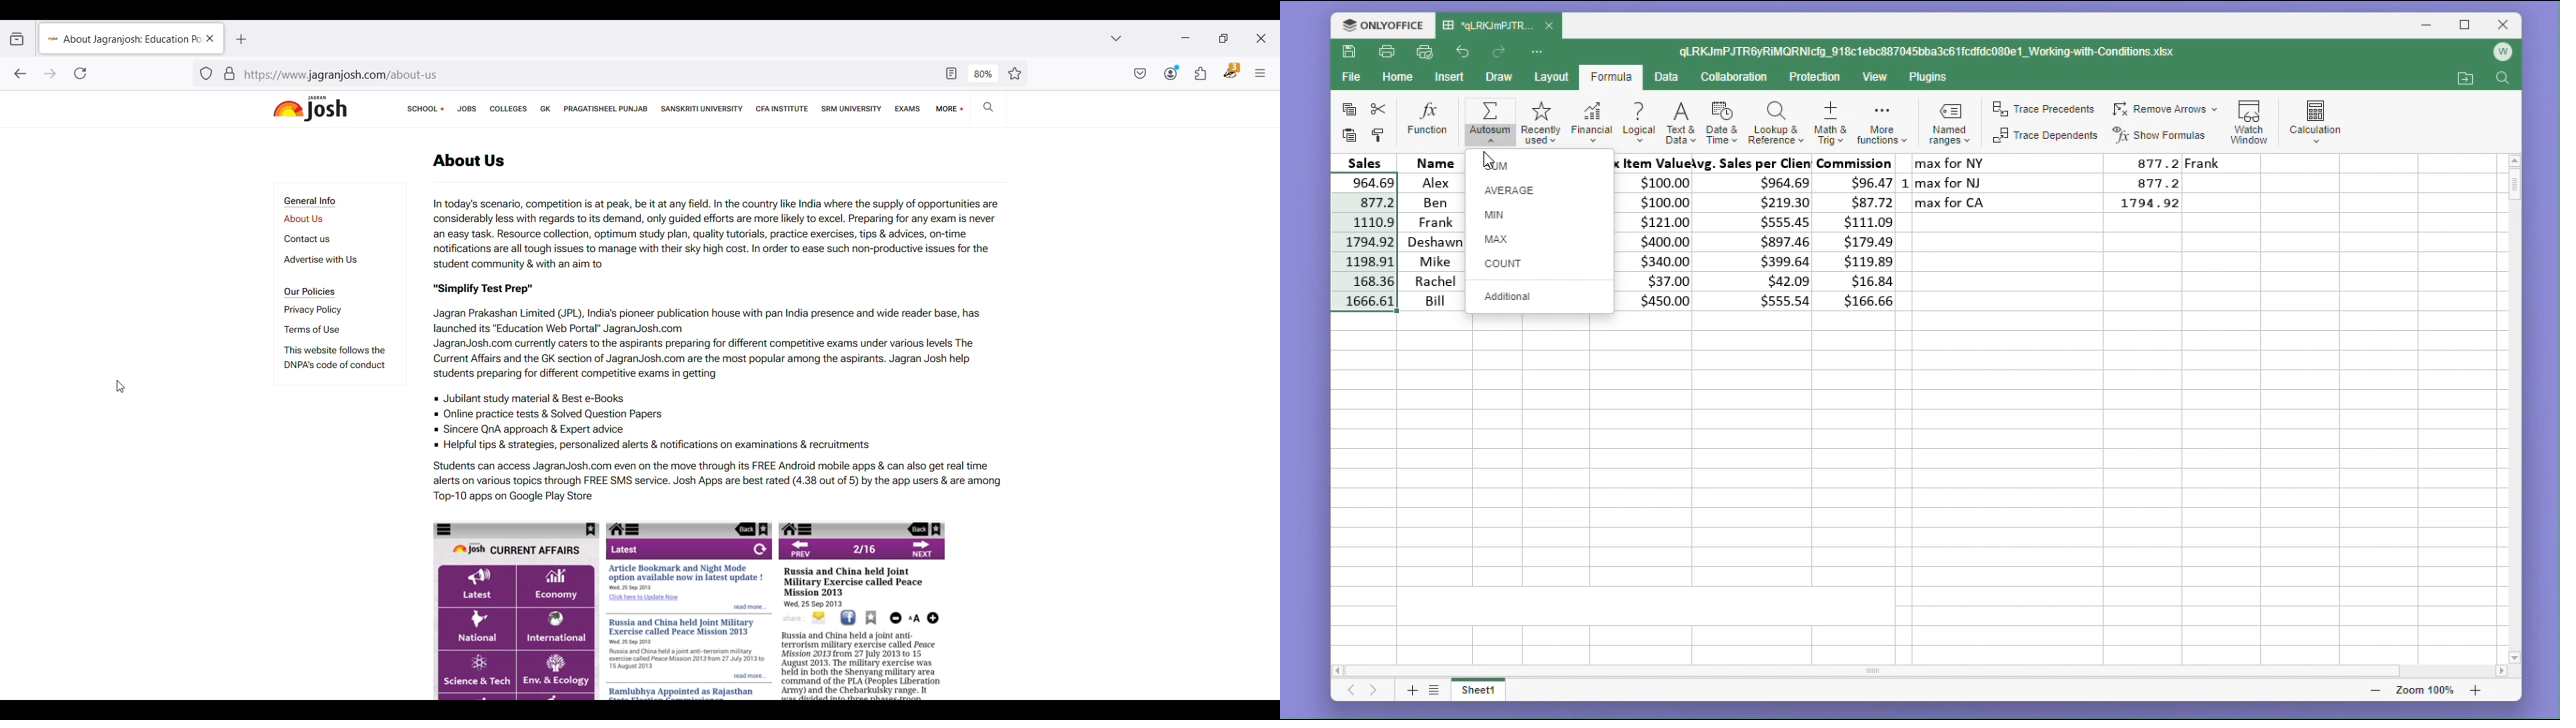 This screenshot has height=728, width=2576. Describe the element at coordinates (1410, 690) in the screenshot. I see `add sheet` at that location.